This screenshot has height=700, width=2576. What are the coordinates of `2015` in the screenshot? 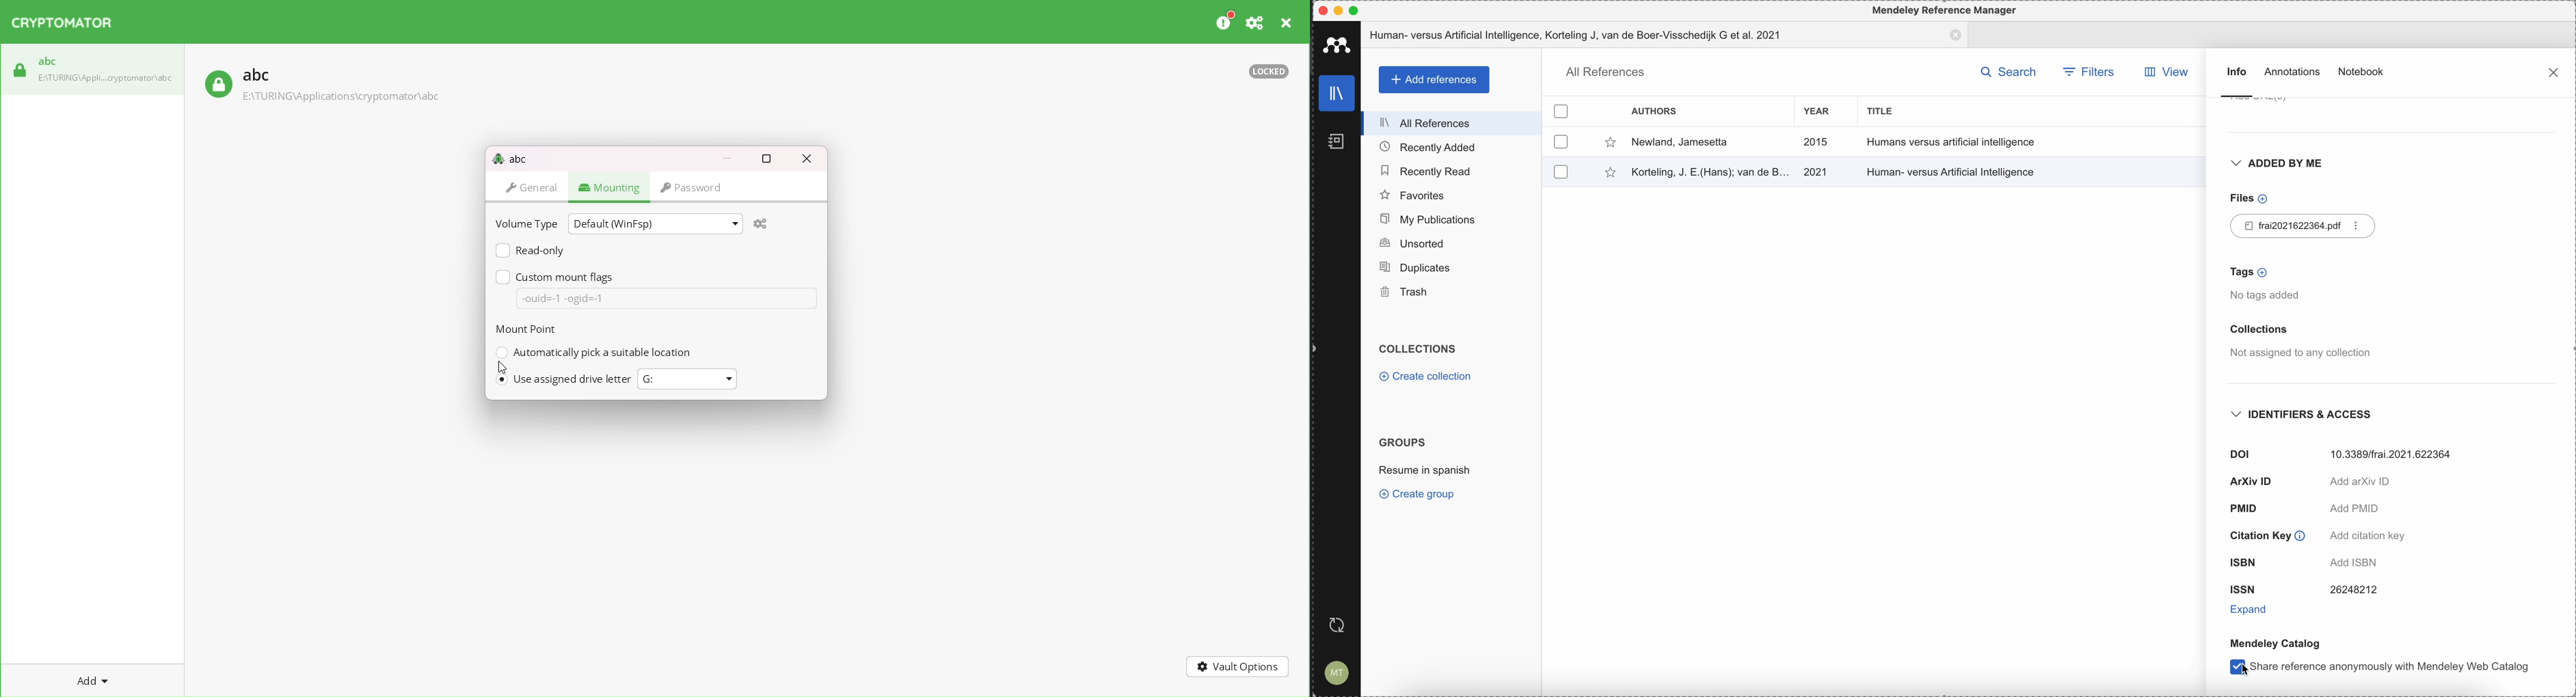 It's located at (1817, 142).